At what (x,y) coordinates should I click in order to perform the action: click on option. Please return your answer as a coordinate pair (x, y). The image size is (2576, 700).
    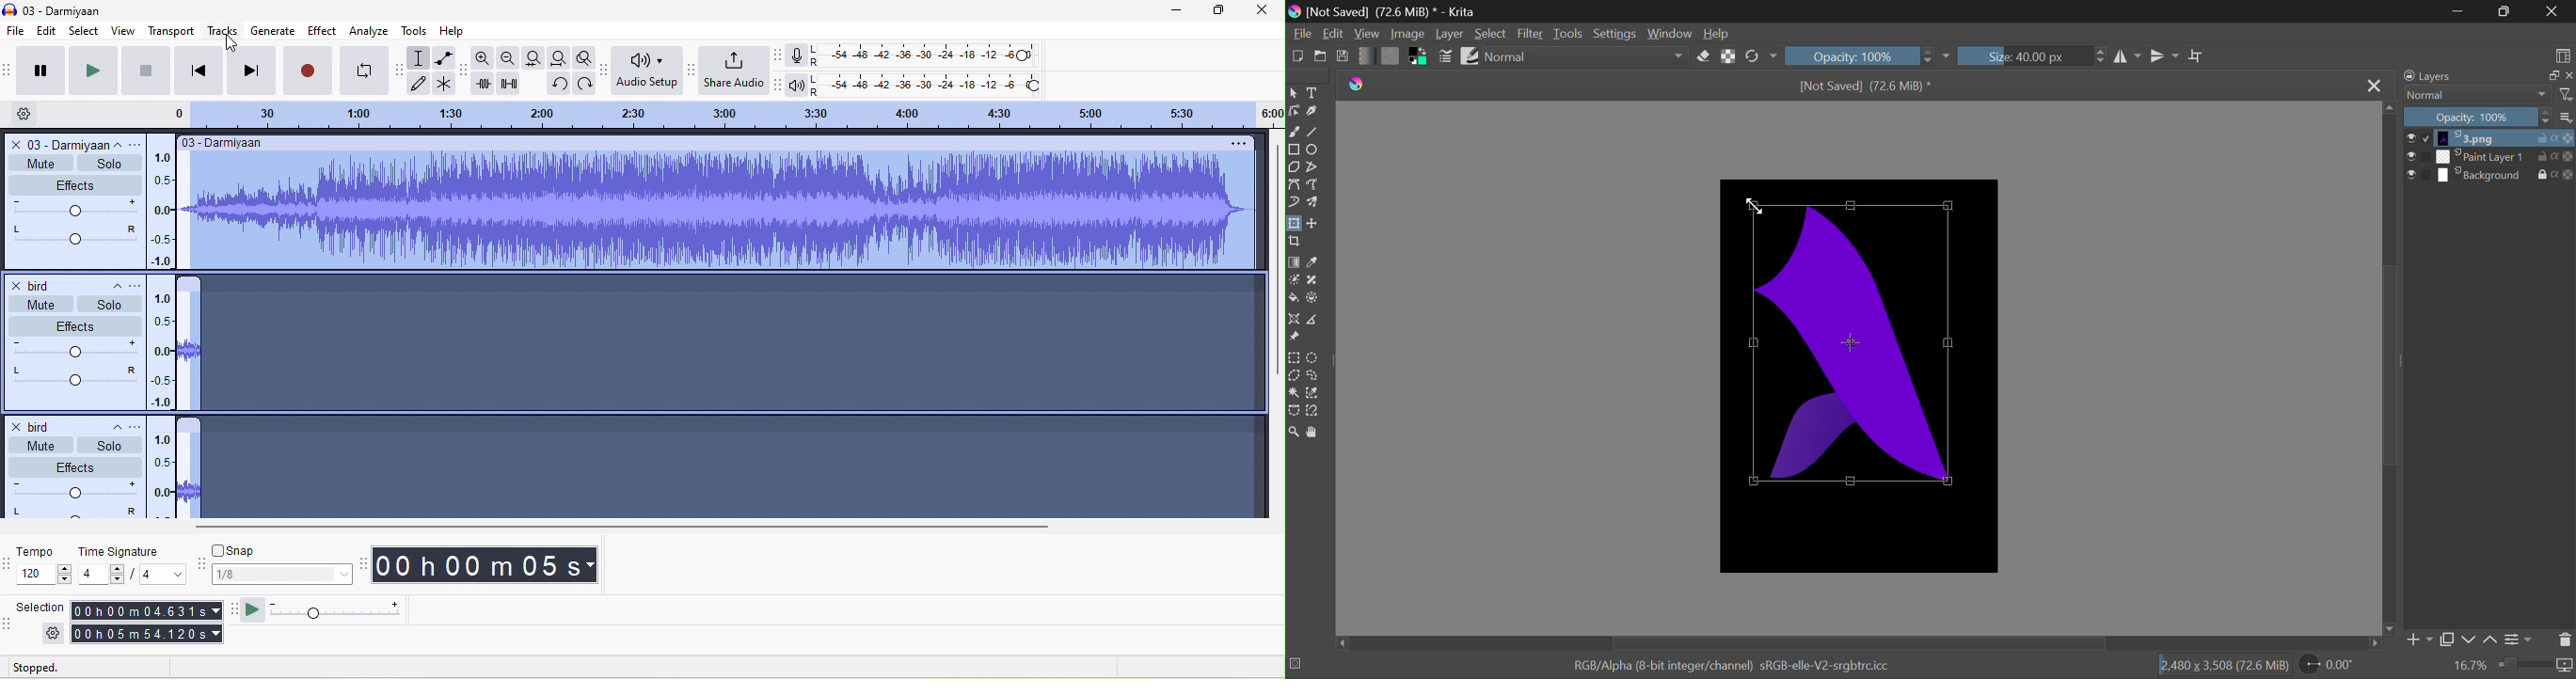
    Looking at the image, I should click on (1236, 146).